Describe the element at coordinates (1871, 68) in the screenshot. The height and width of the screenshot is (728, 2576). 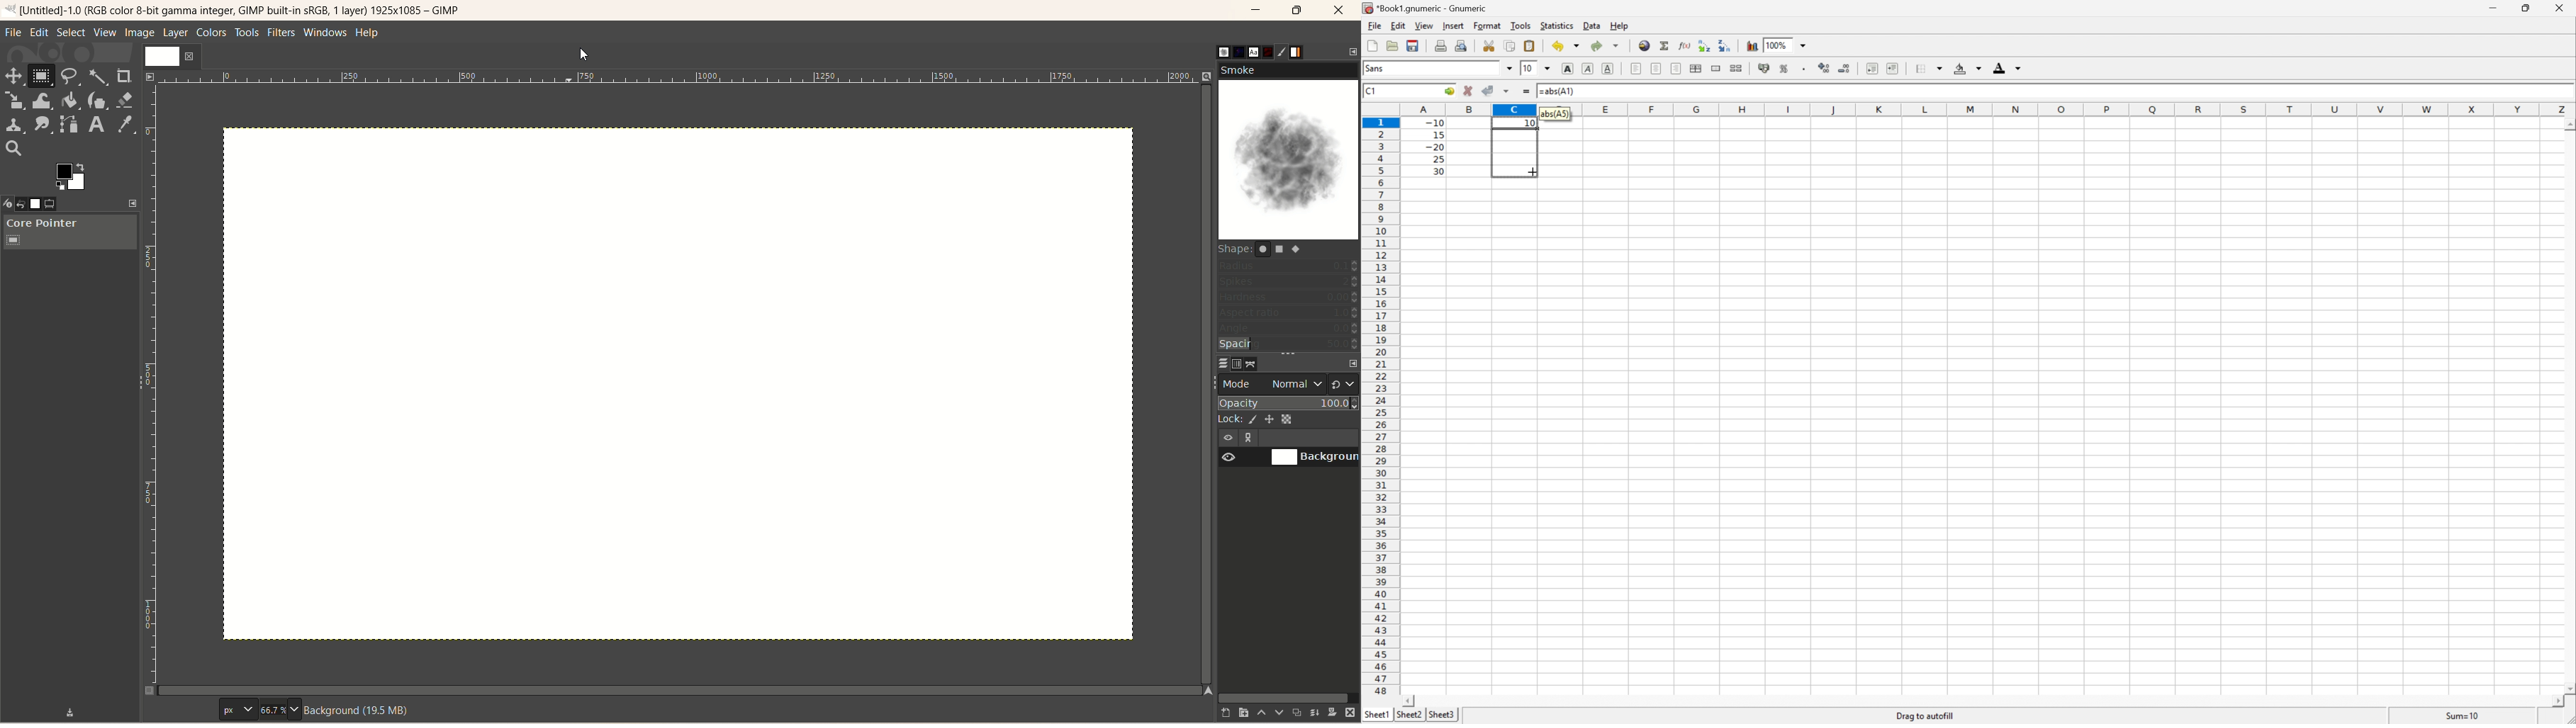
I see `decrease Indent, and align the content to the left` at that location.